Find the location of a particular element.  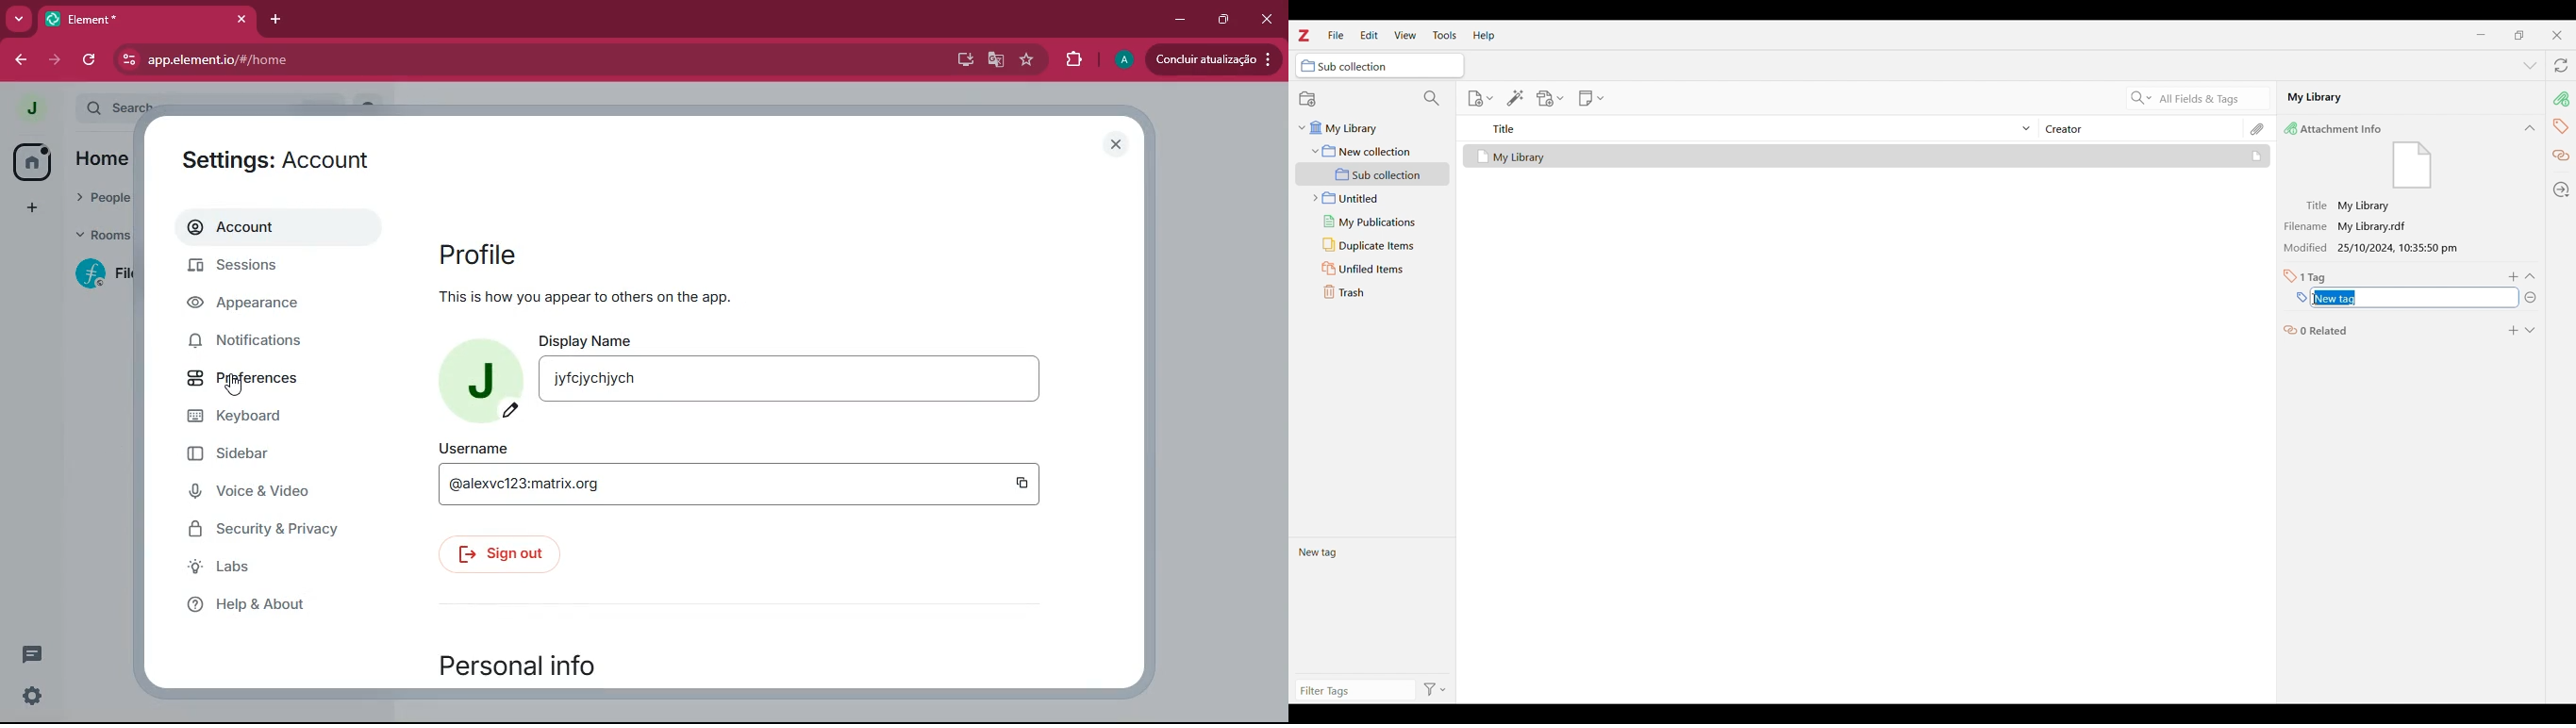

Type in name of new tag is located at coordinates (2302, 298).